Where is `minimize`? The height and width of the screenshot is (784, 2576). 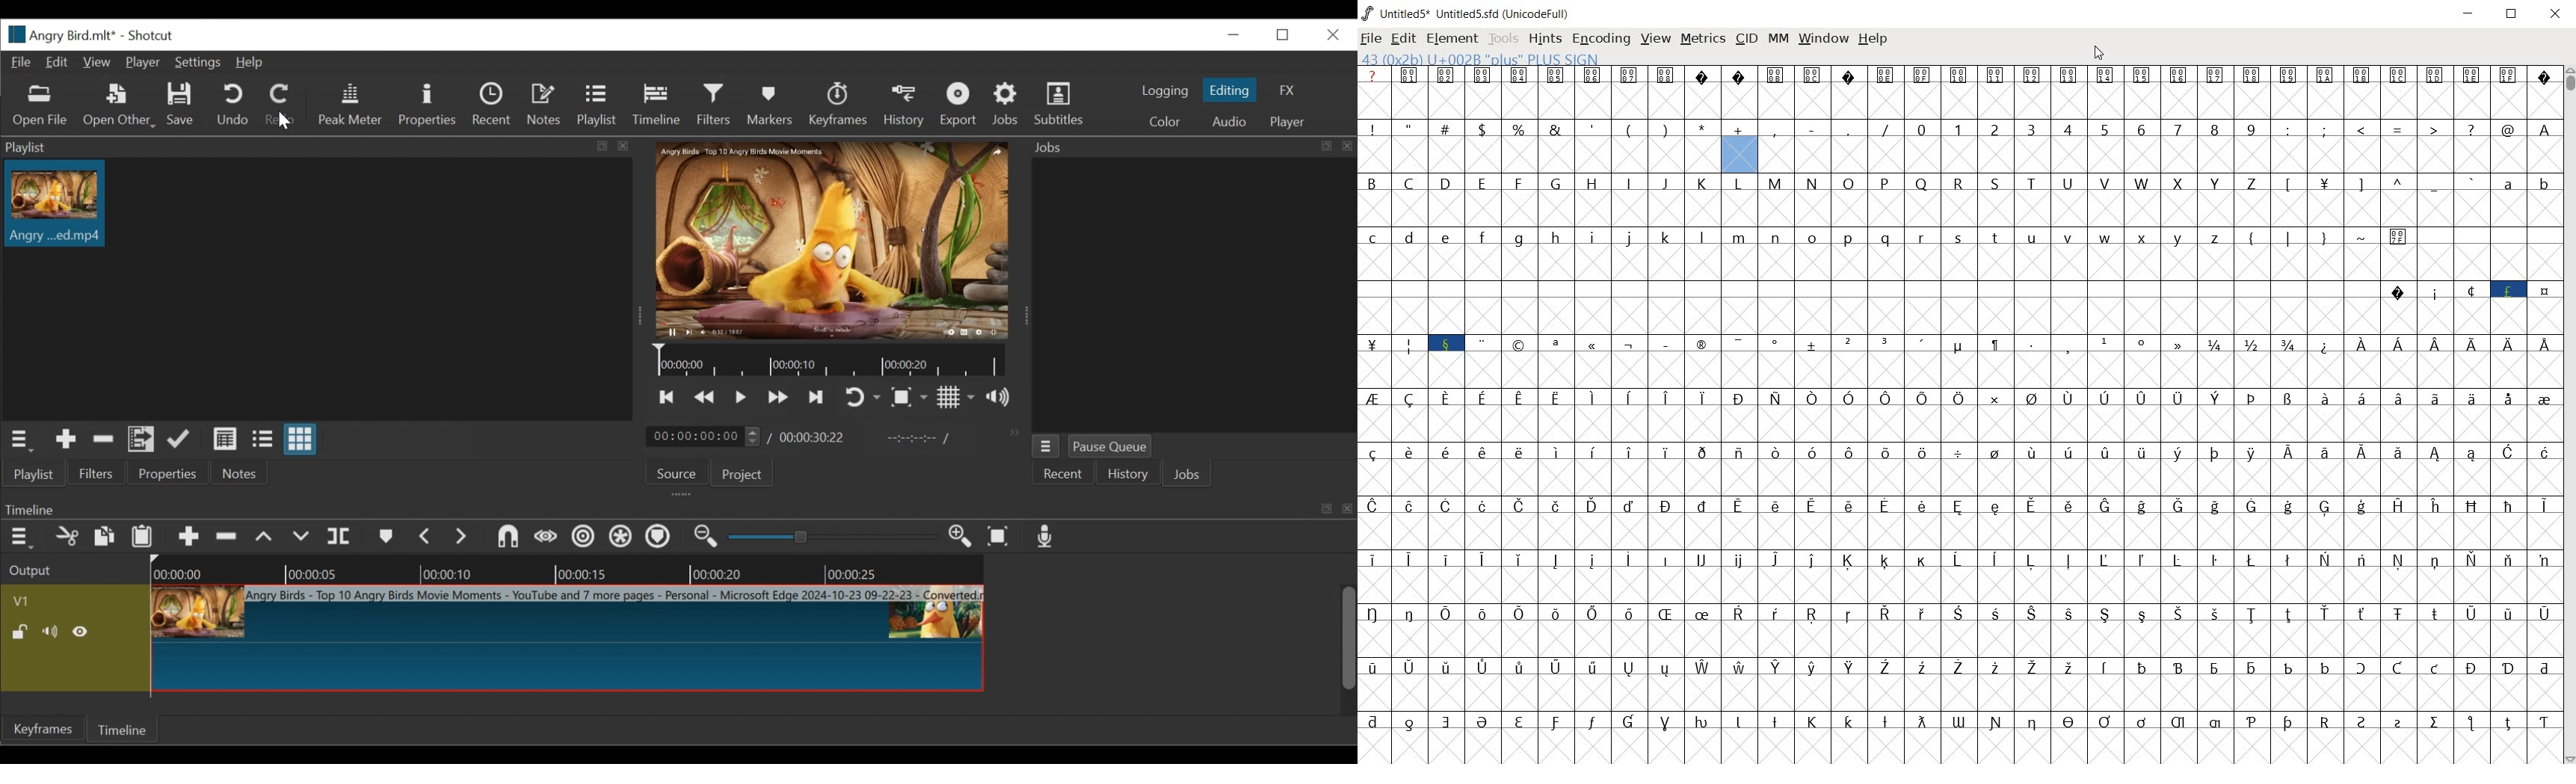
minimize is located at coordinates (1233, 35).